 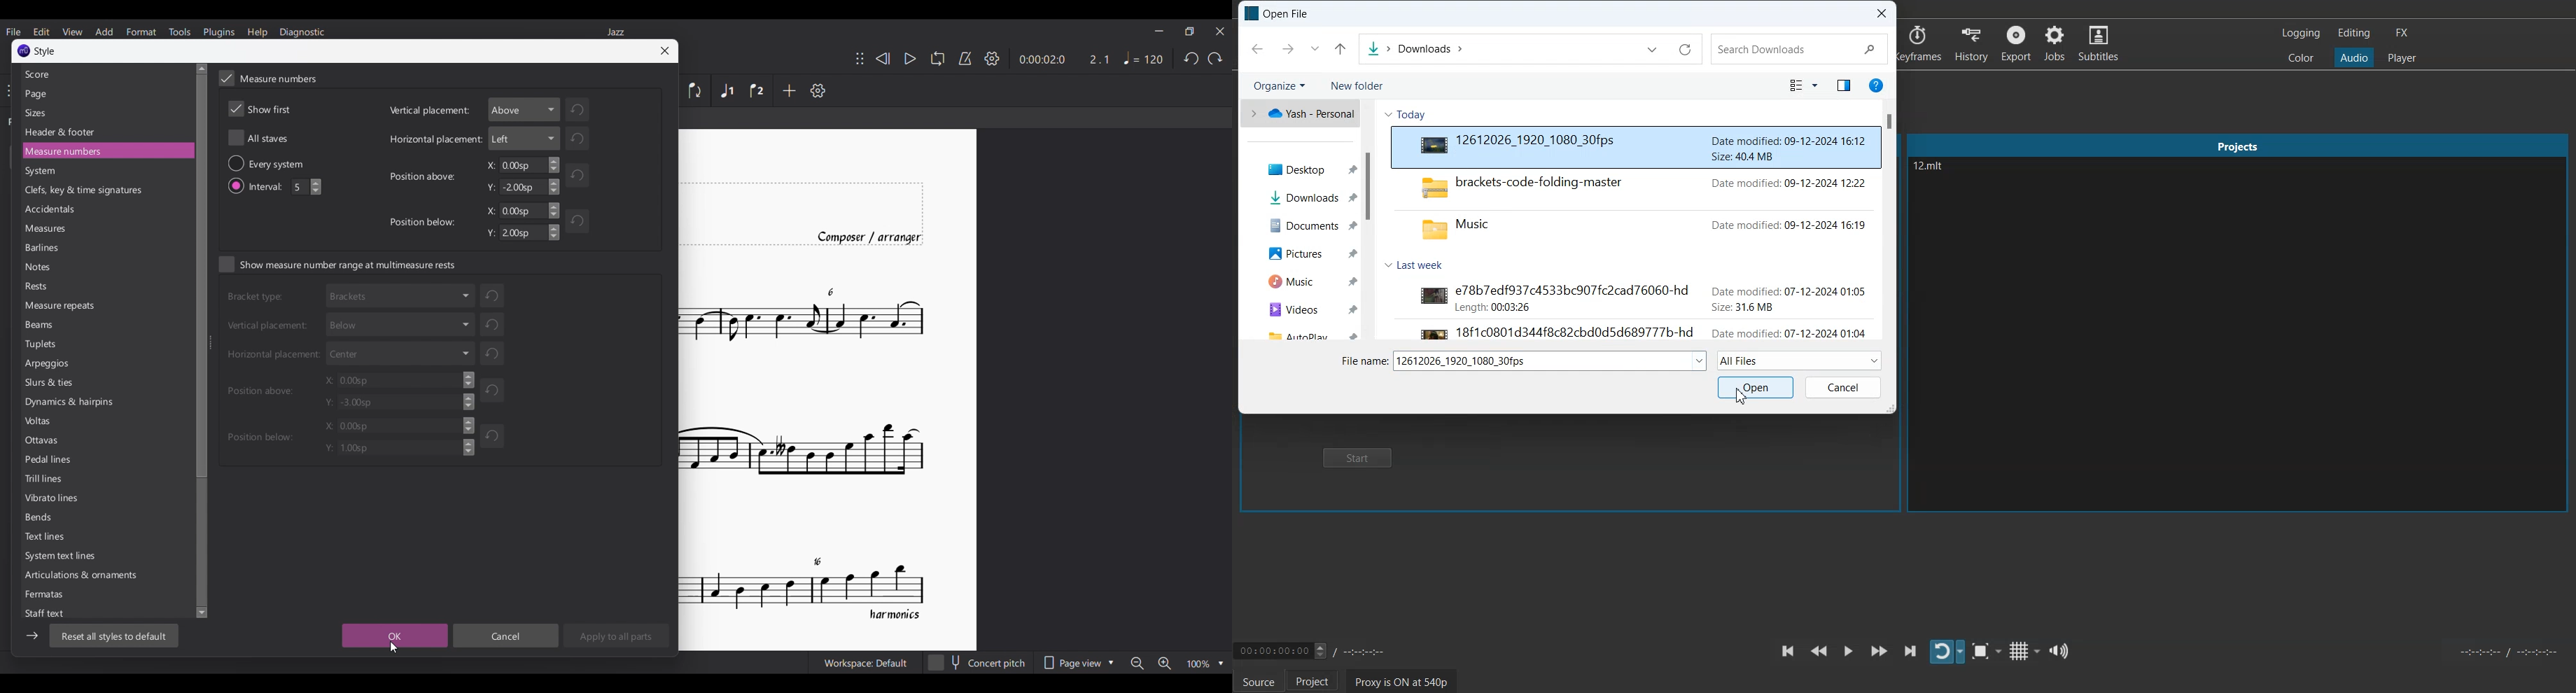 I want to click on Toggle player looping, so click(x=1947, y=652).